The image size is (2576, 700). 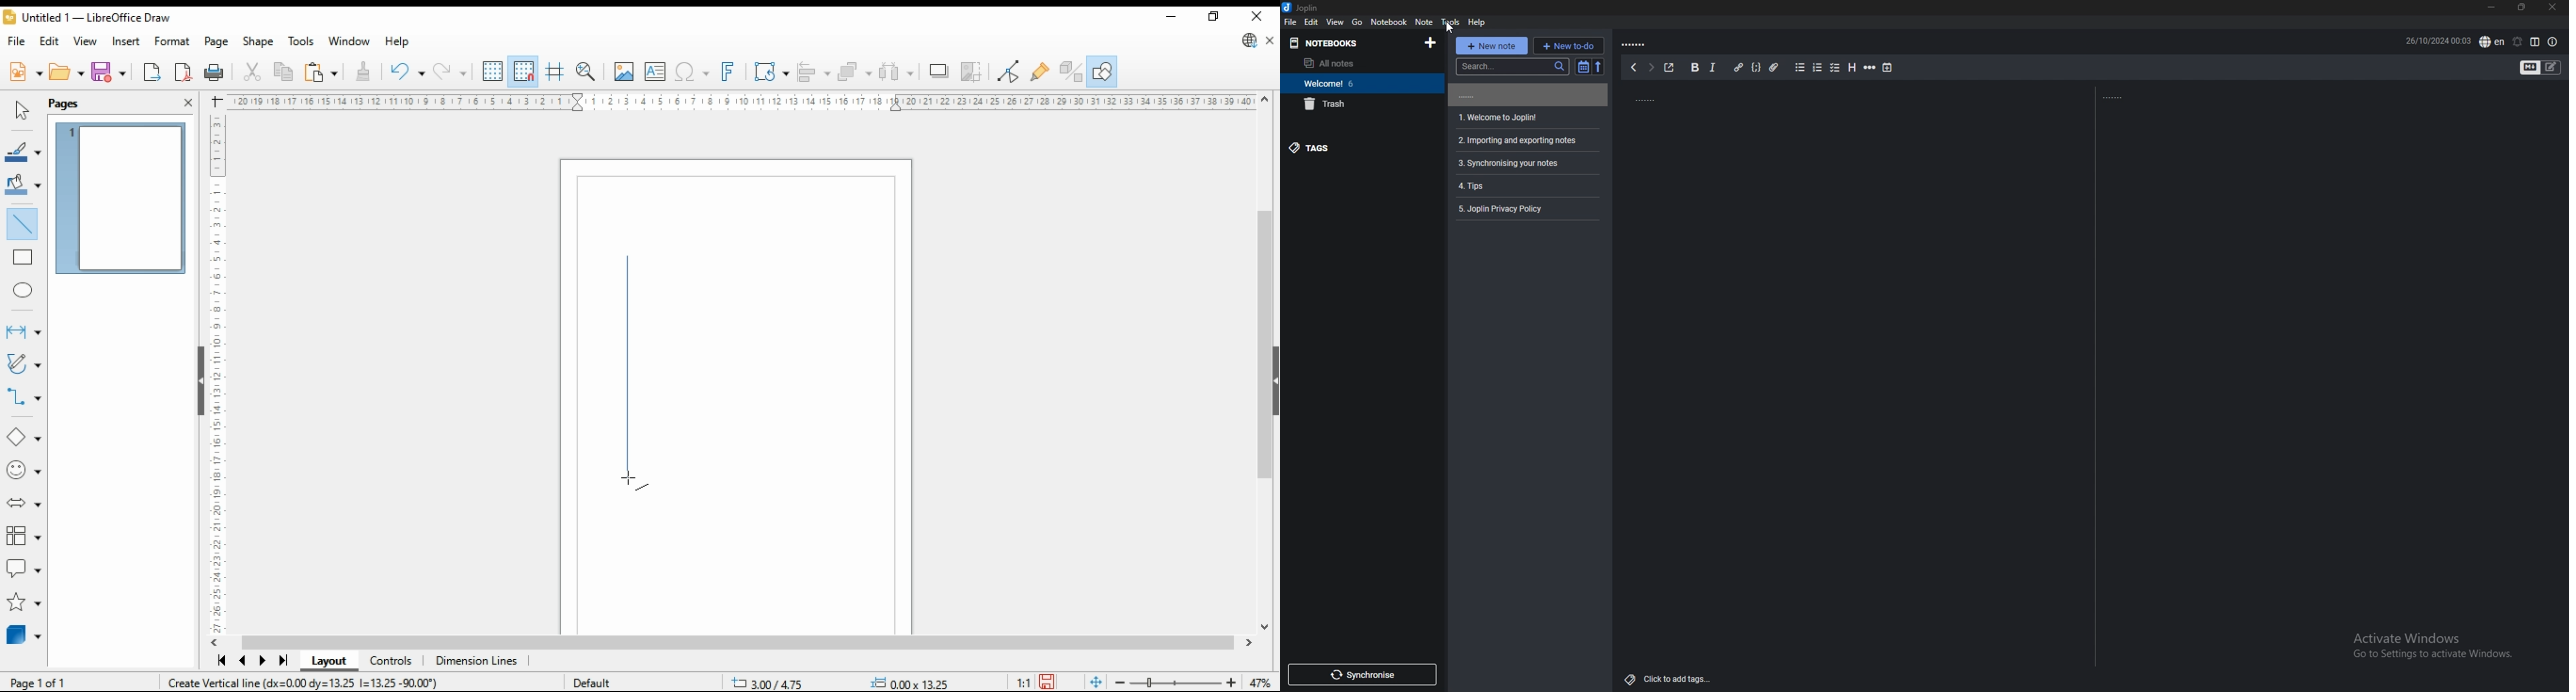 I want to click on all notes, so click(x=1354, y=62).